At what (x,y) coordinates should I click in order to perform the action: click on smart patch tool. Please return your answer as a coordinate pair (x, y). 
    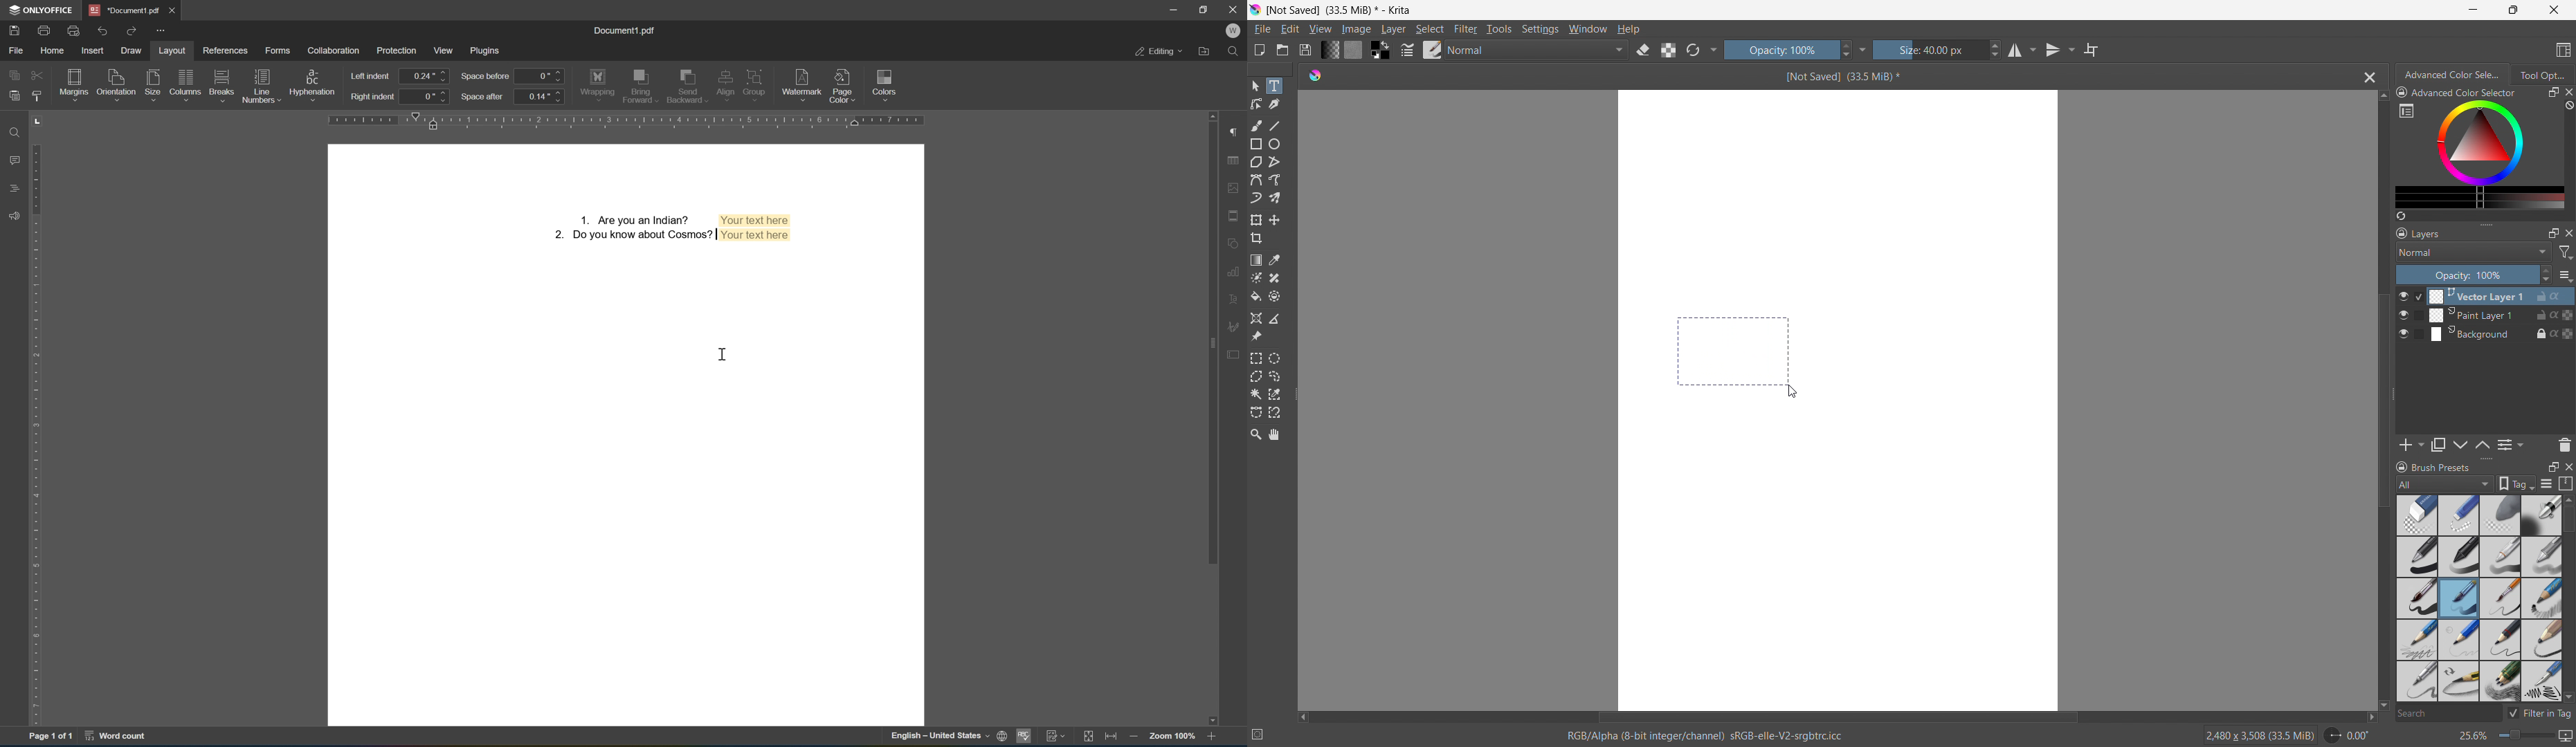
    Looking at the image, I should click on (1274, 278).